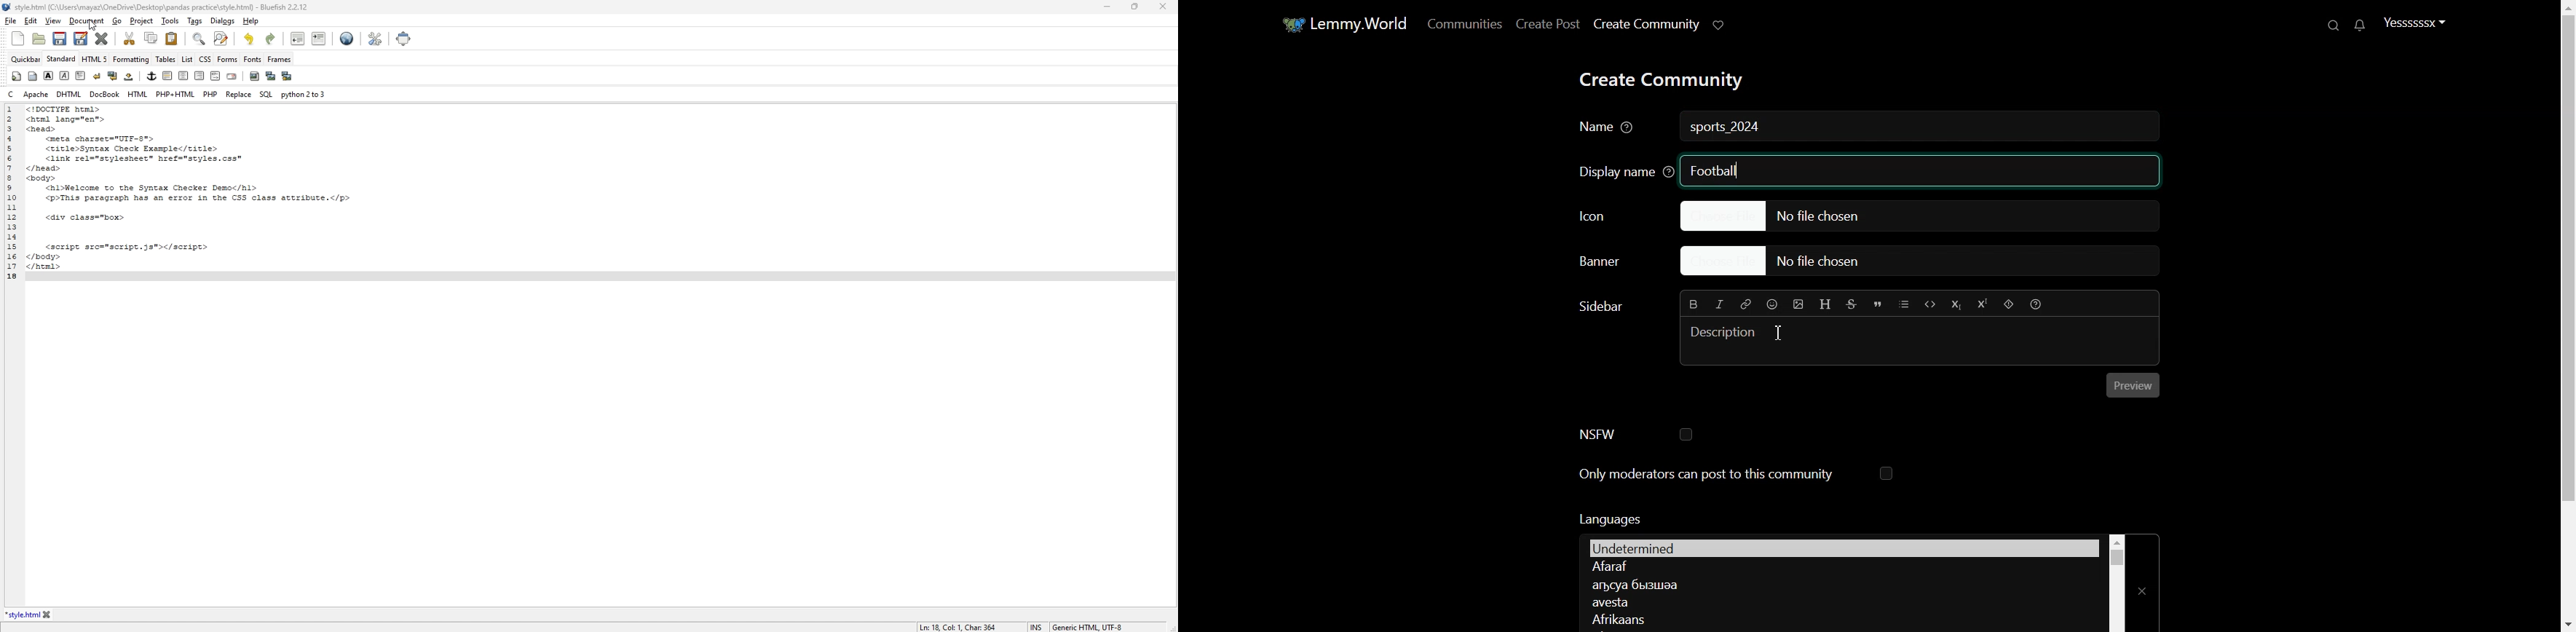 The height and width of the screenshot is (644, 2576). What do you see at coordinates (958, 626) in the screenshot?
I see `description` at bounding box center [958, 626].